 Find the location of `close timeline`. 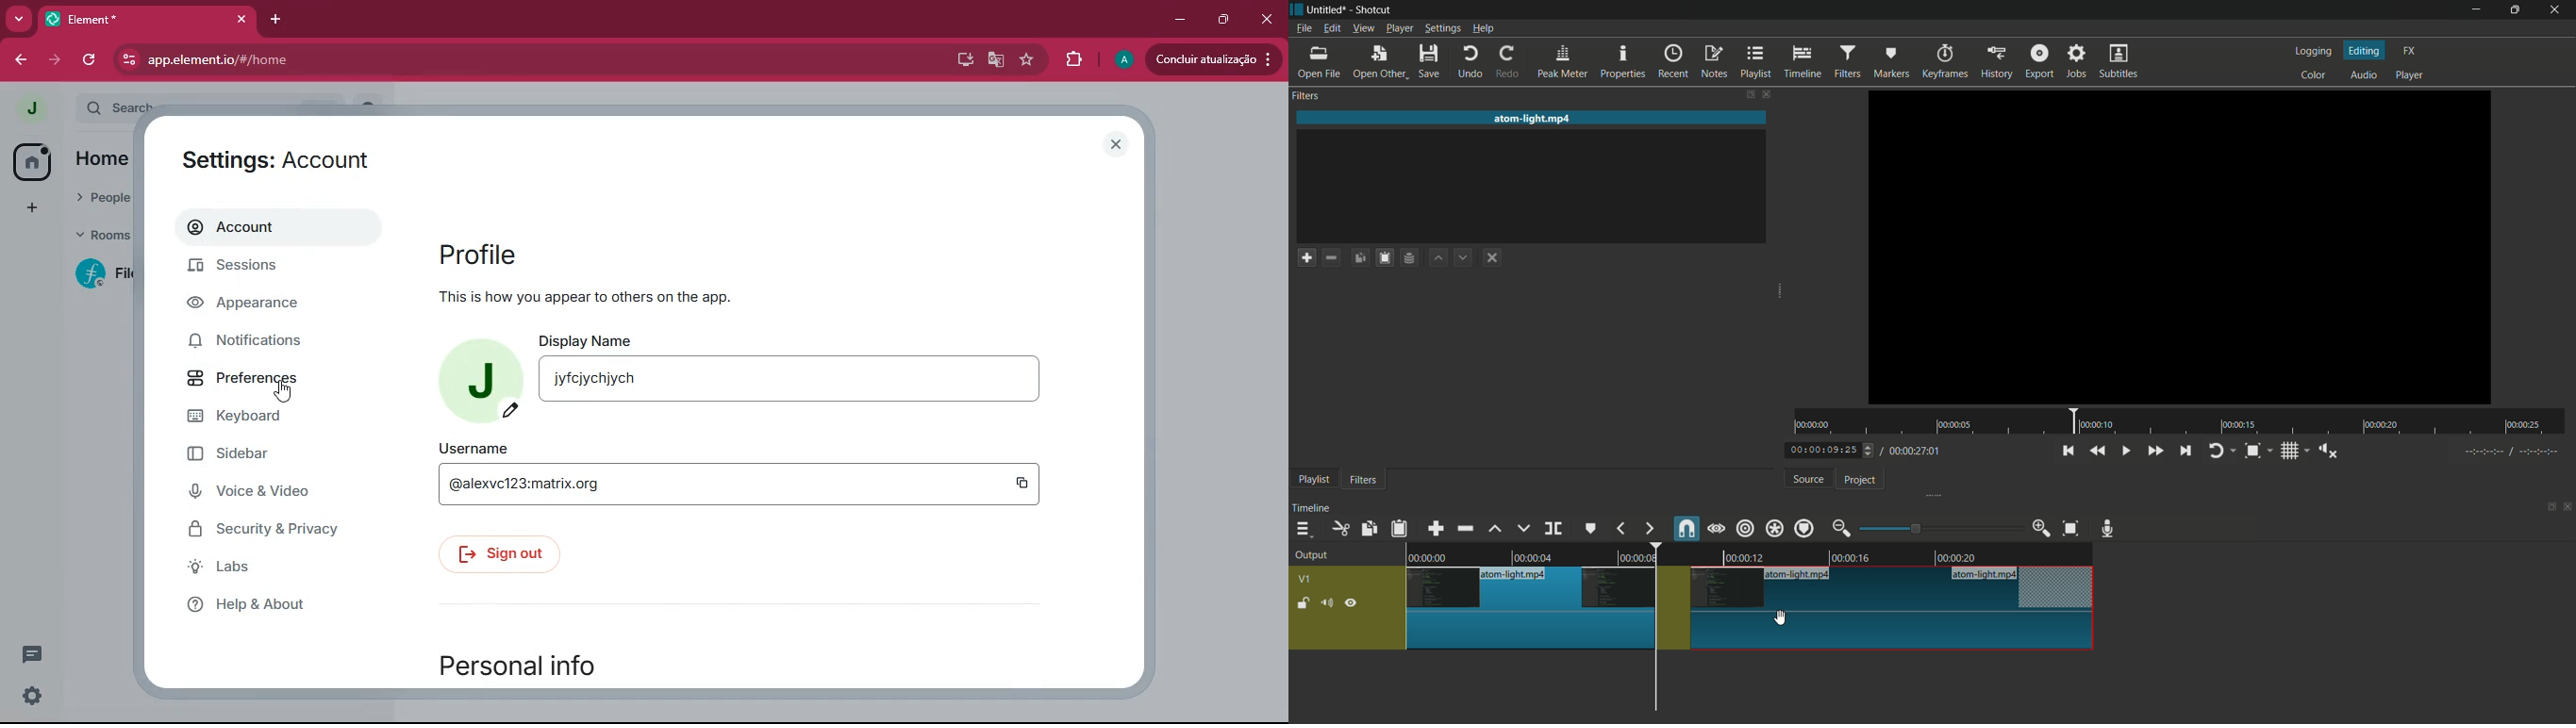

close timeline is located at coordinates (2568, 507).